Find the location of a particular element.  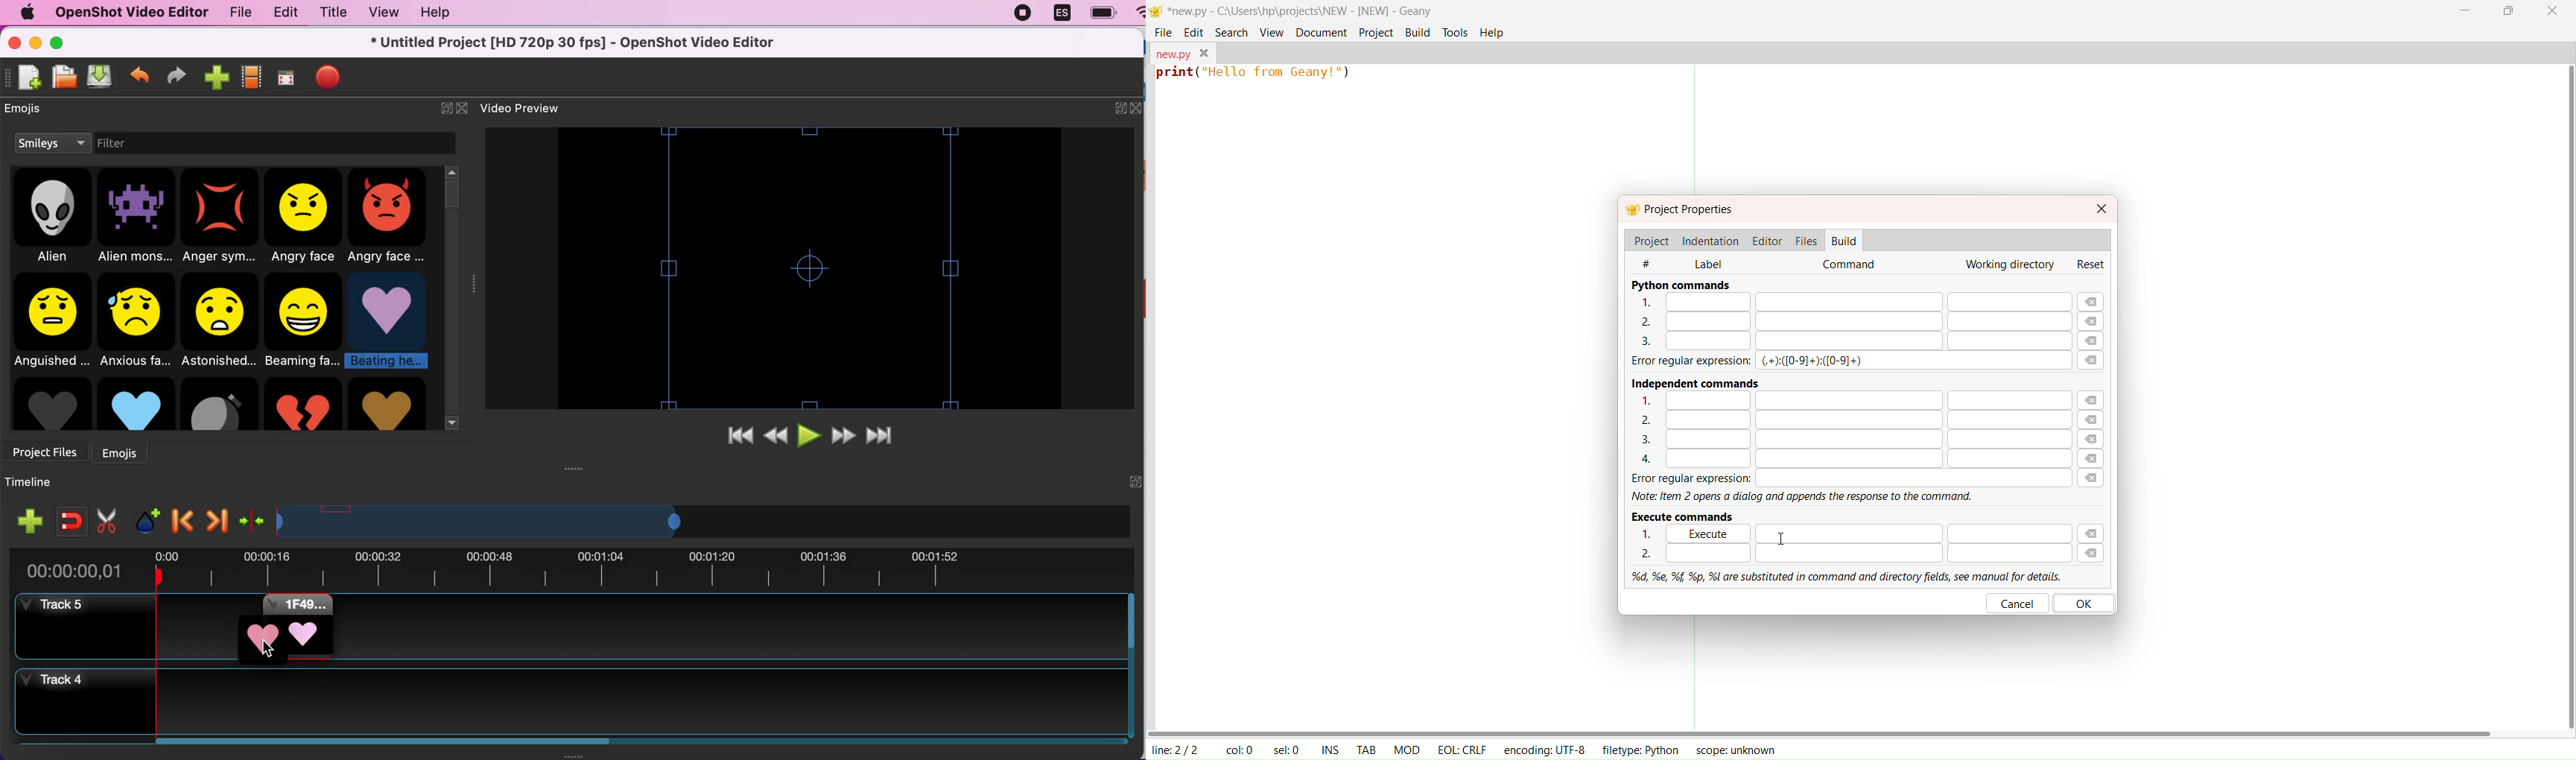

help is located at coordinates (442, 15).